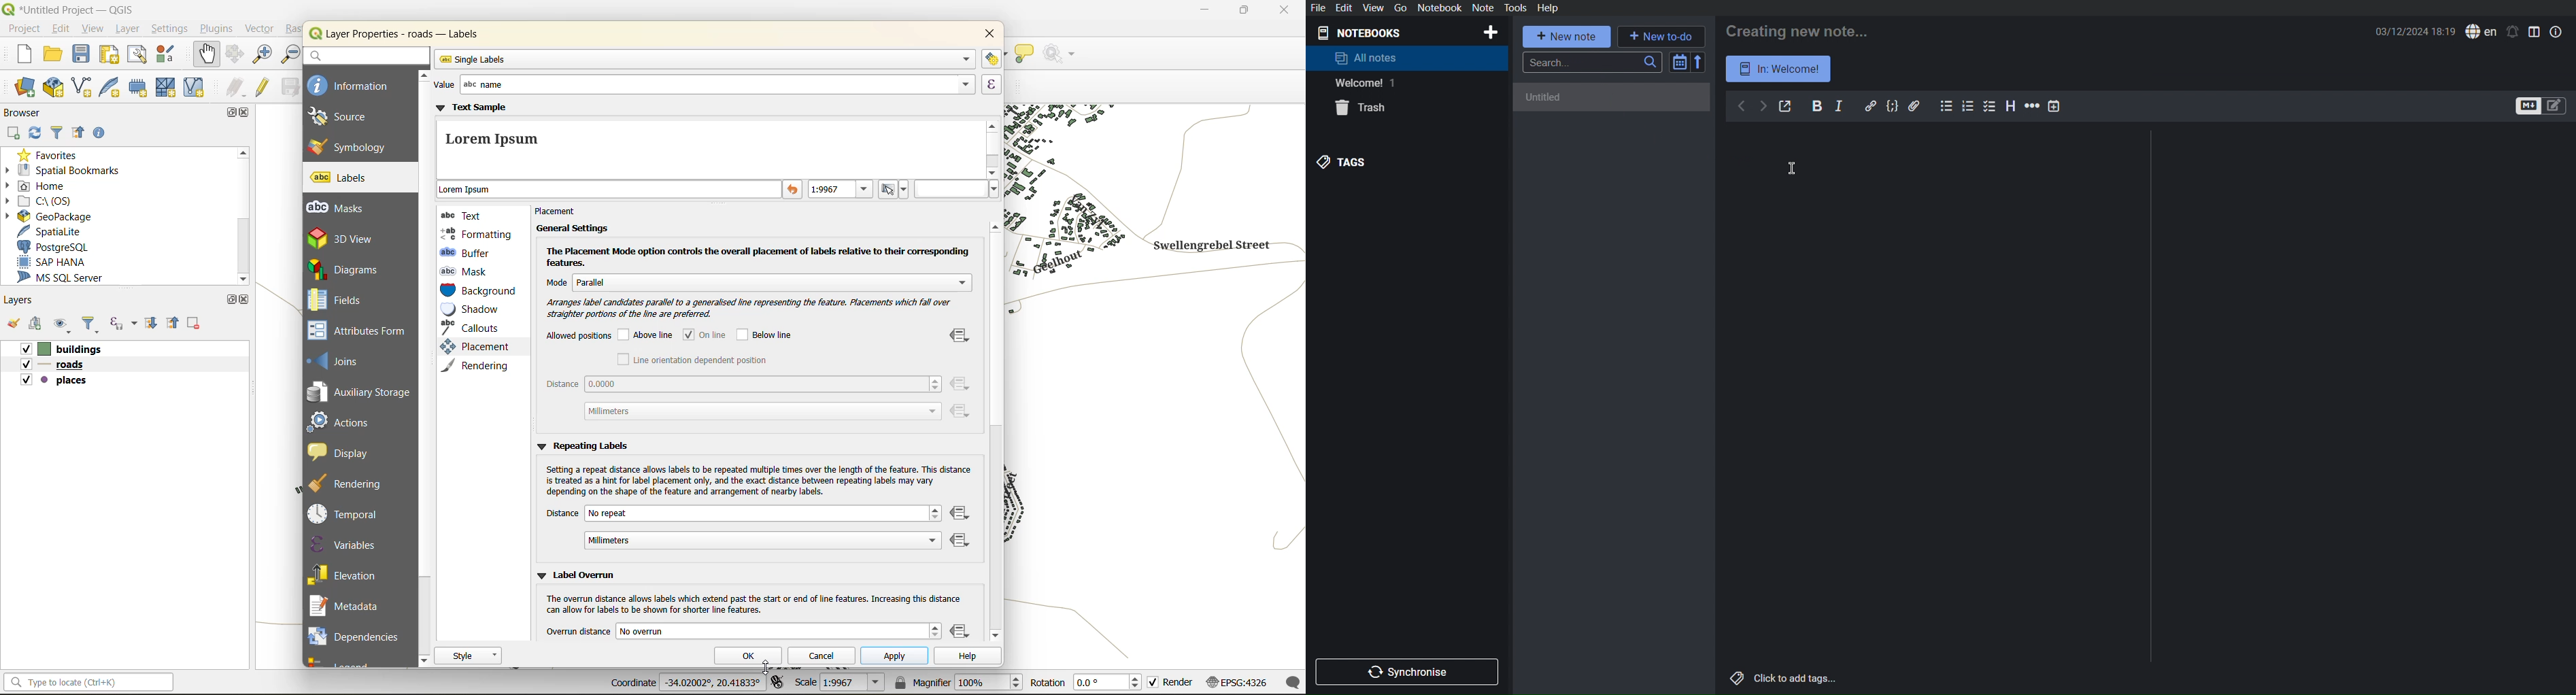 Image resolution: width=2576 pixels, height=700 pixels. Describe the element at coordinates (2417, 31) in the screenshot. I see `Date and Time` at that location.